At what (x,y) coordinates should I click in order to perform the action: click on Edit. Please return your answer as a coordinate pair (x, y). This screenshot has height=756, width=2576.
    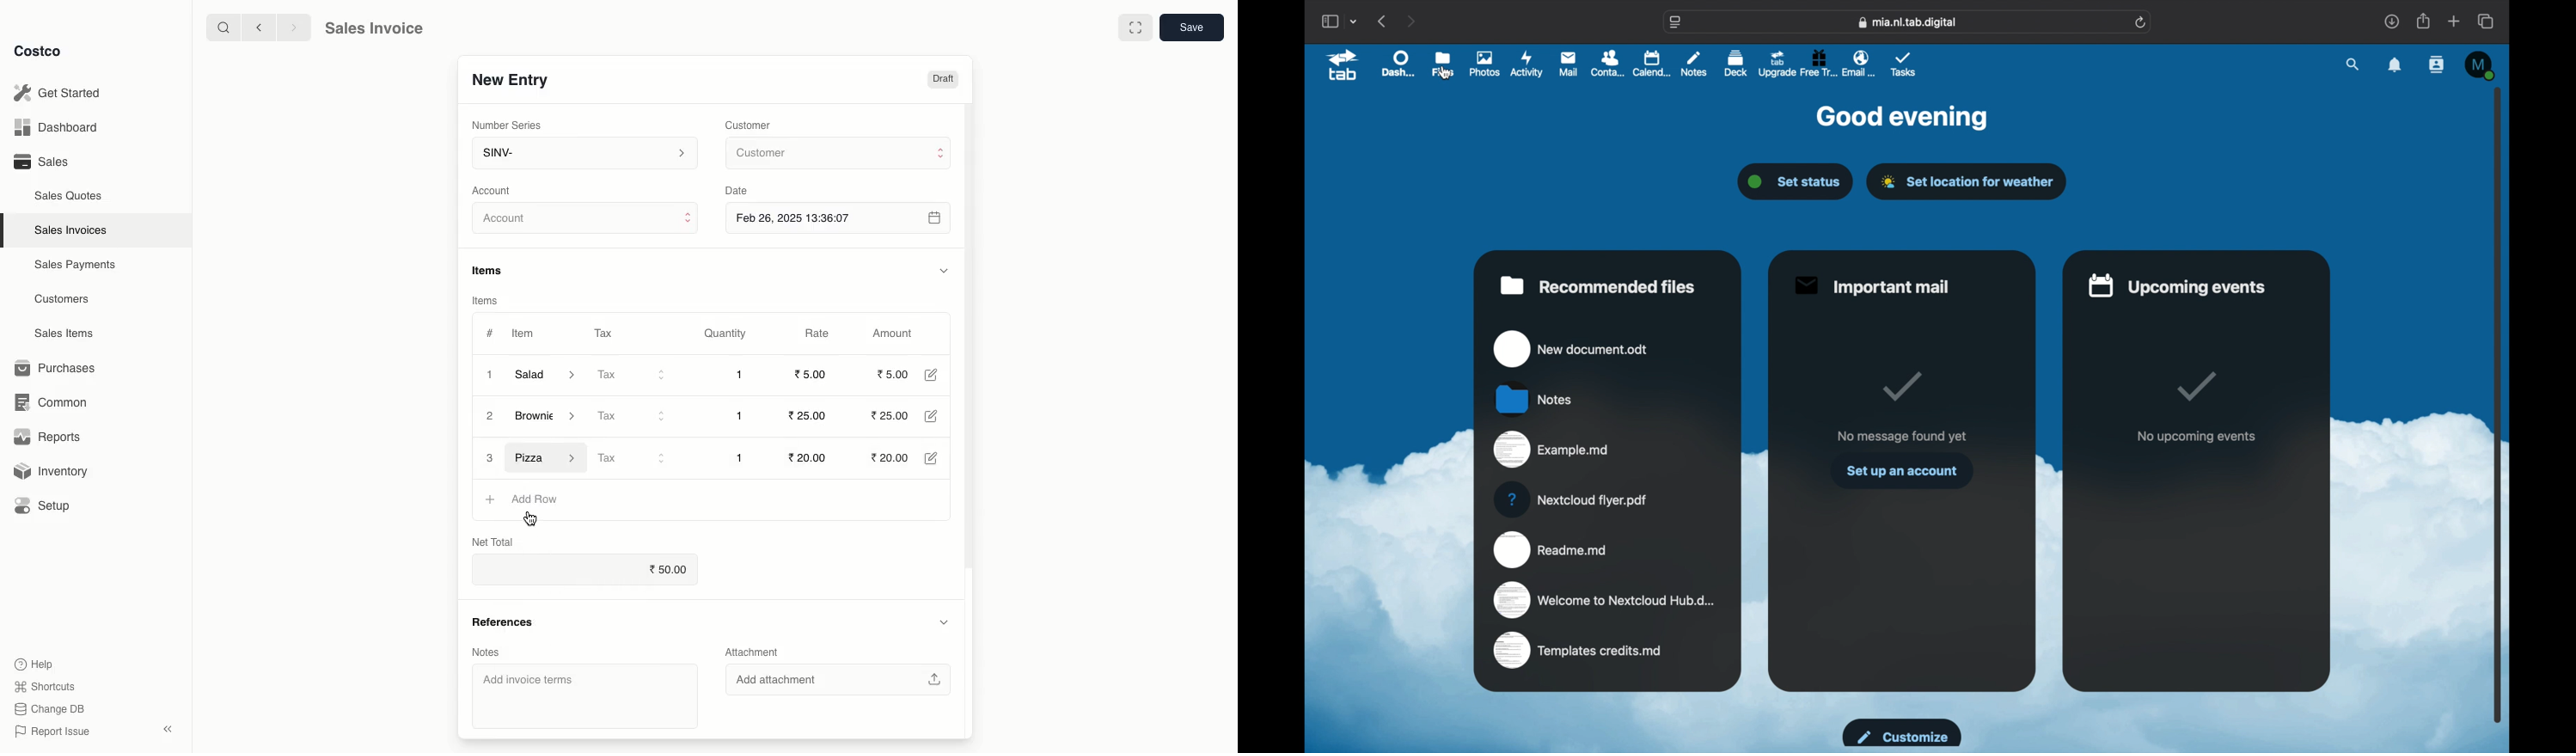
    Looking at the image, I should click on (933, 417).